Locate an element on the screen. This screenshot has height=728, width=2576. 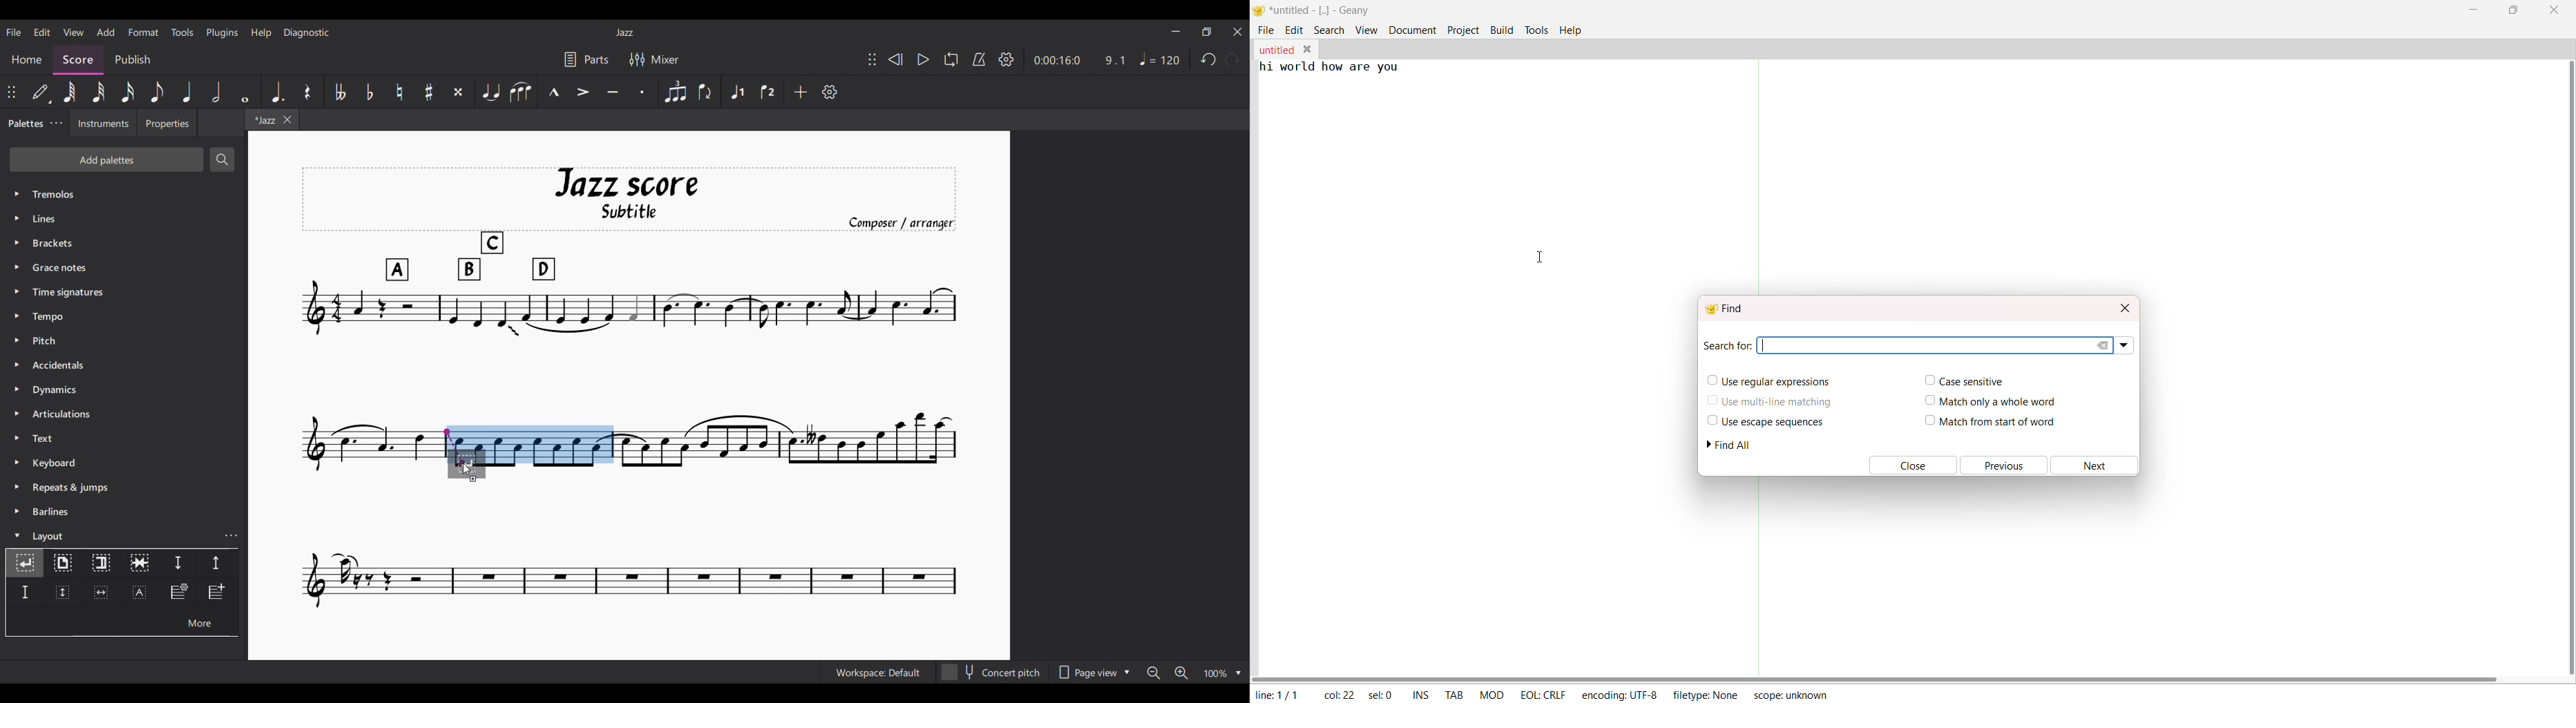
Preview of addition is located at coordinates (477, 462).